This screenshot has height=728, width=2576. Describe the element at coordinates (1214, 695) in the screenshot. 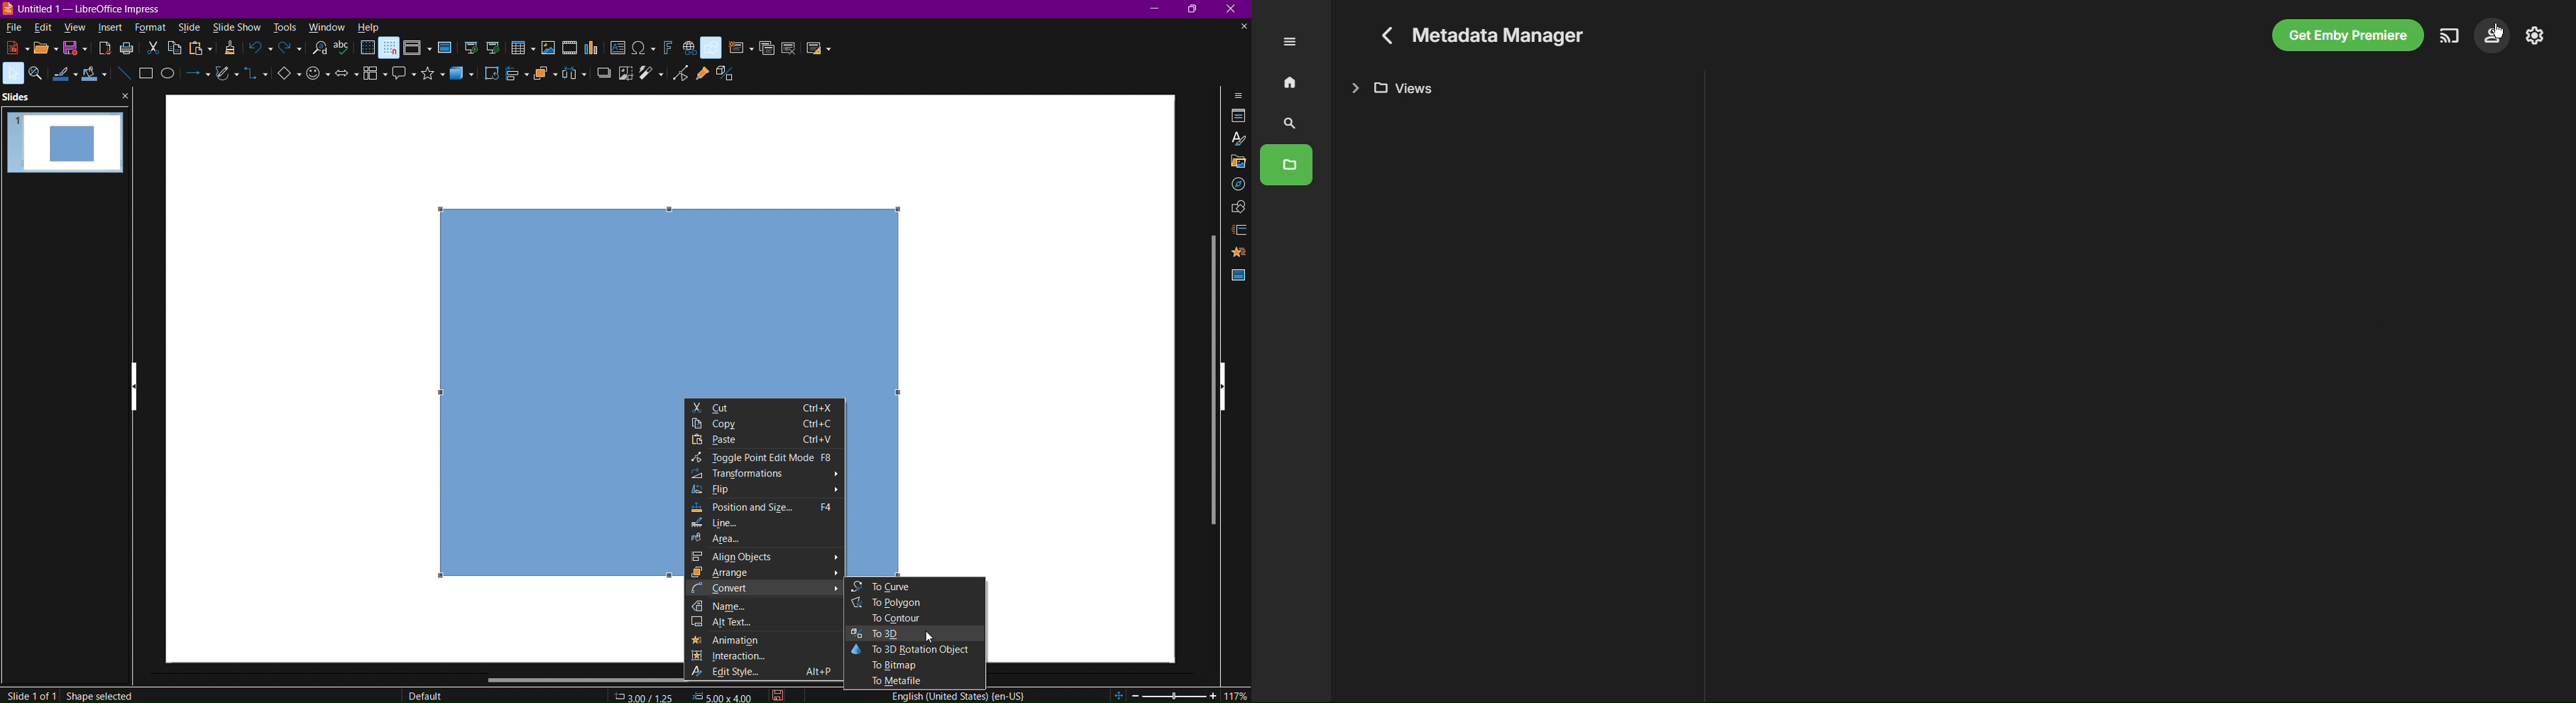

I see `zoom in` at that location.